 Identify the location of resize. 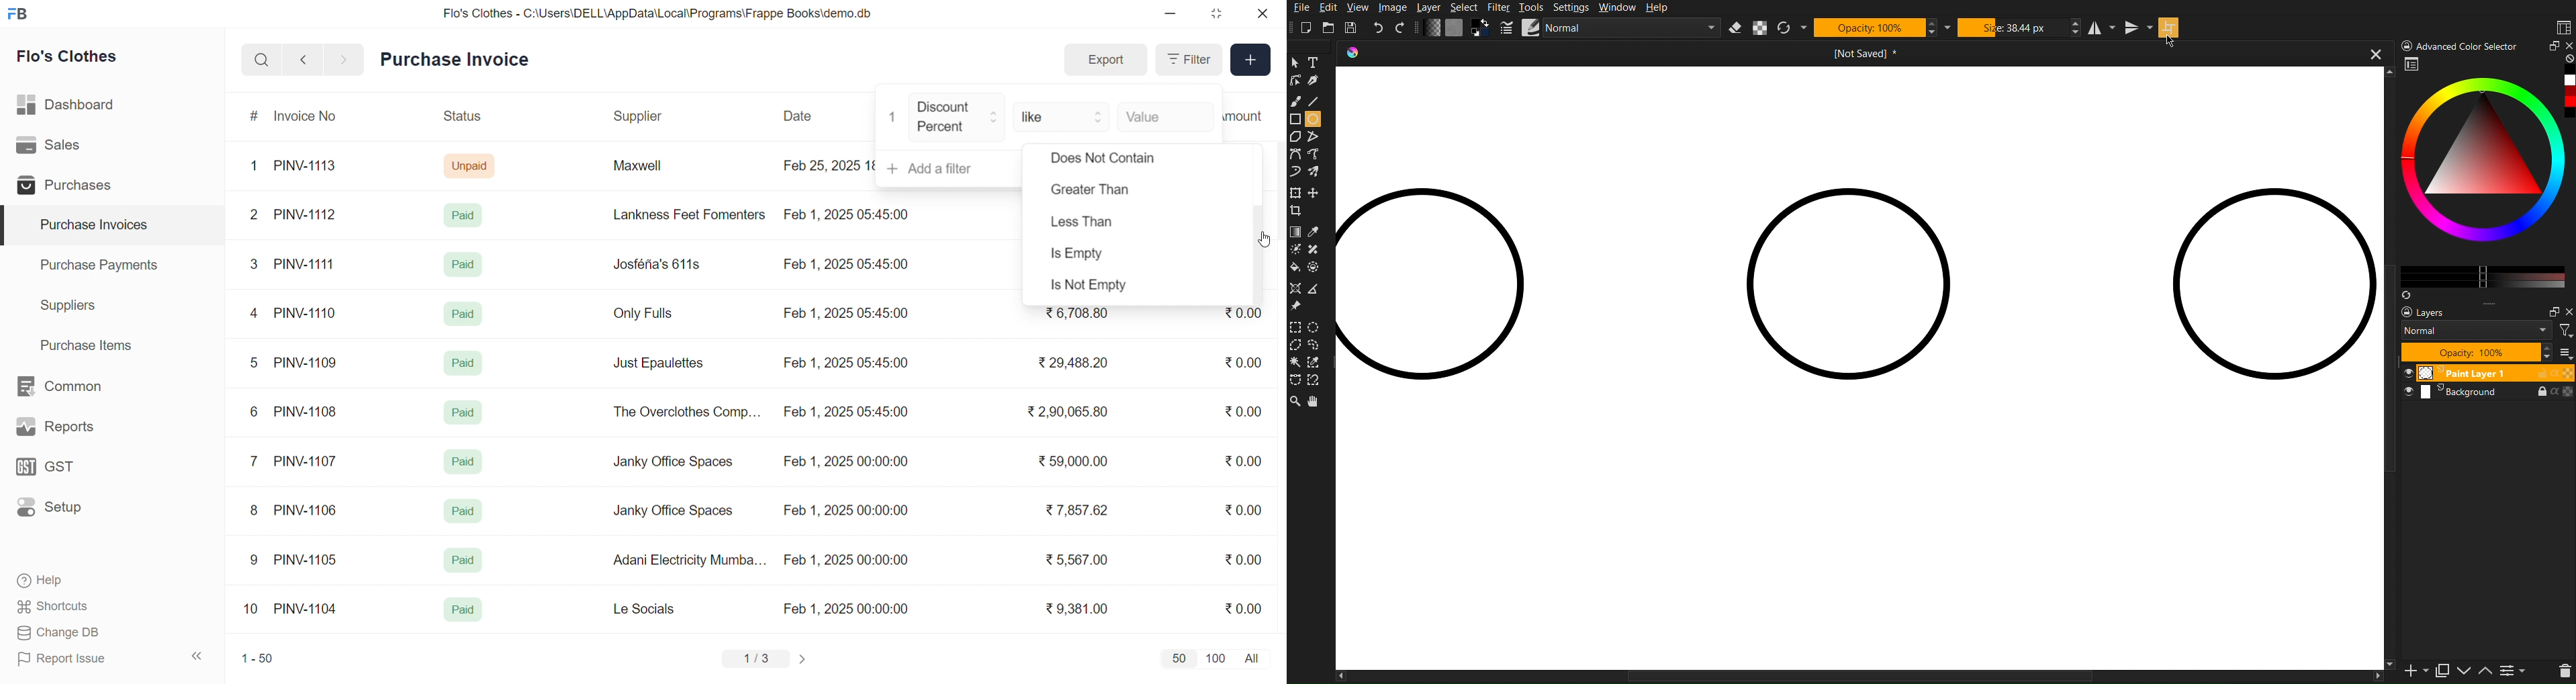
(1216, 13).